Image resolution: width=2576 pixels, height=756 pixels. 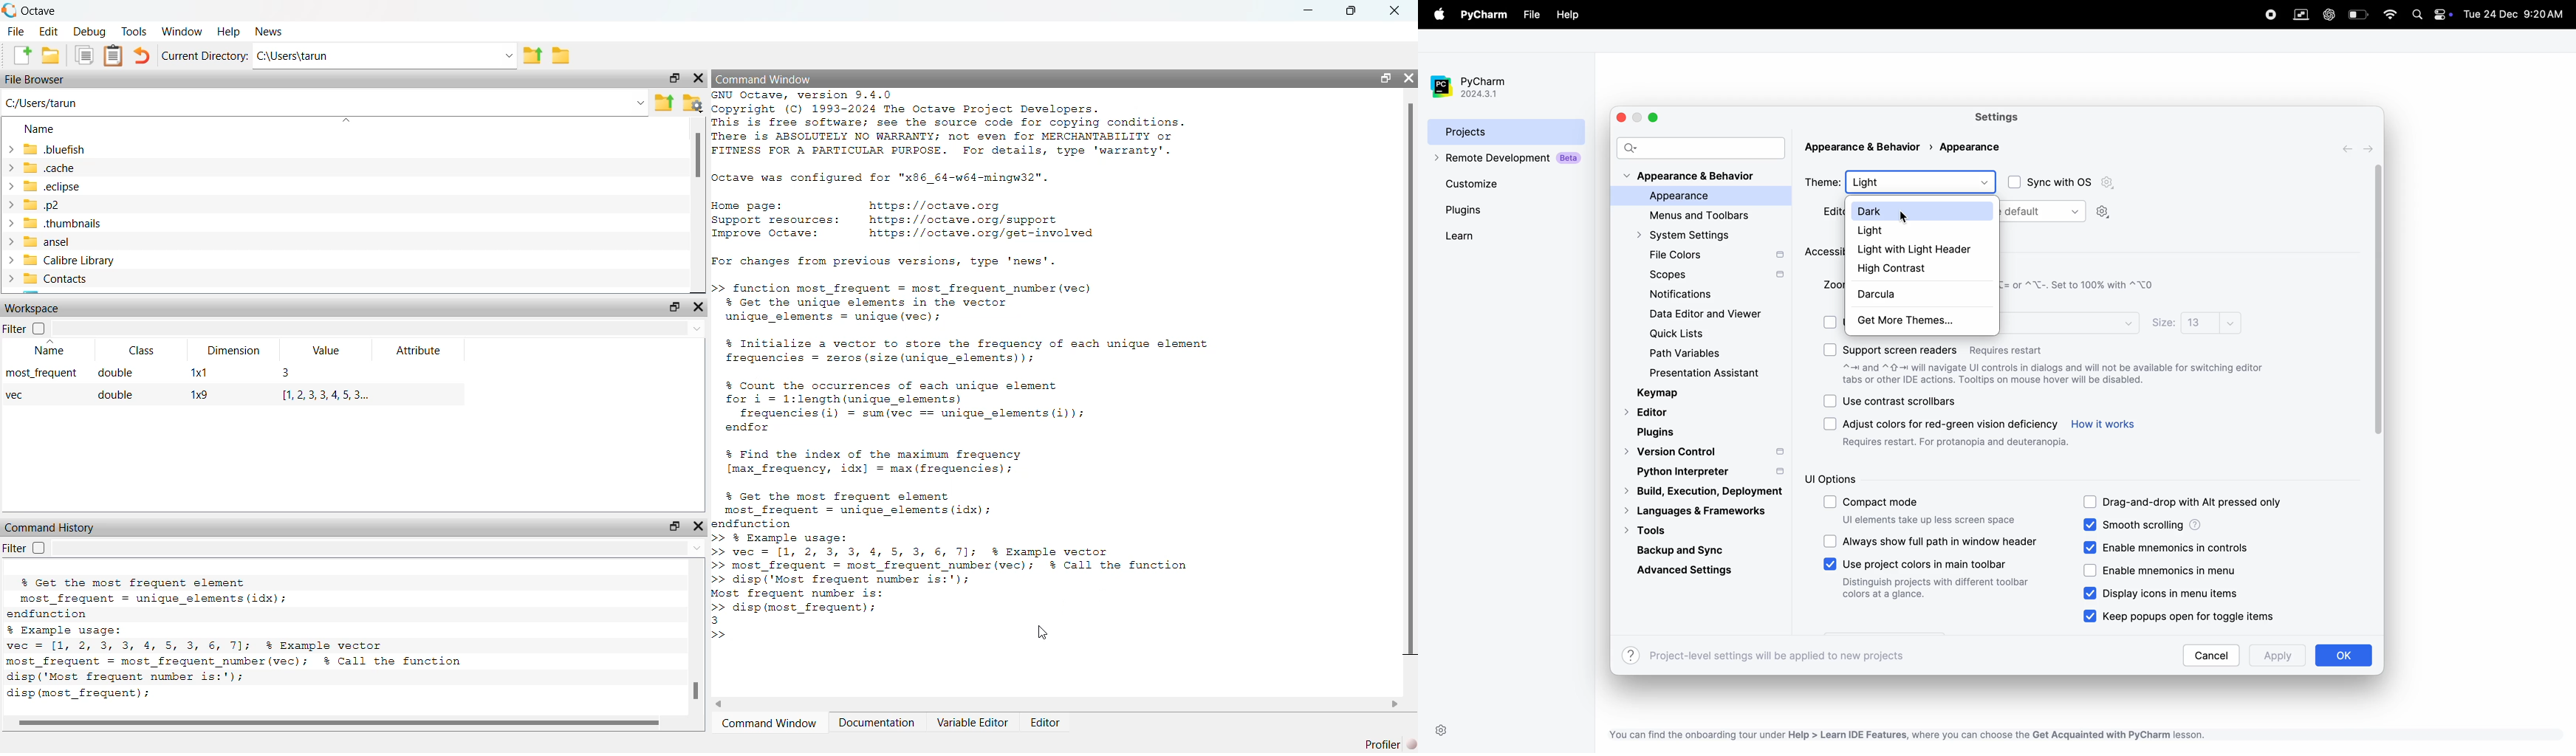 What do you see at coordinates (269, 32) in the screenshot?
I see `News` at bounding box center [269, 32].